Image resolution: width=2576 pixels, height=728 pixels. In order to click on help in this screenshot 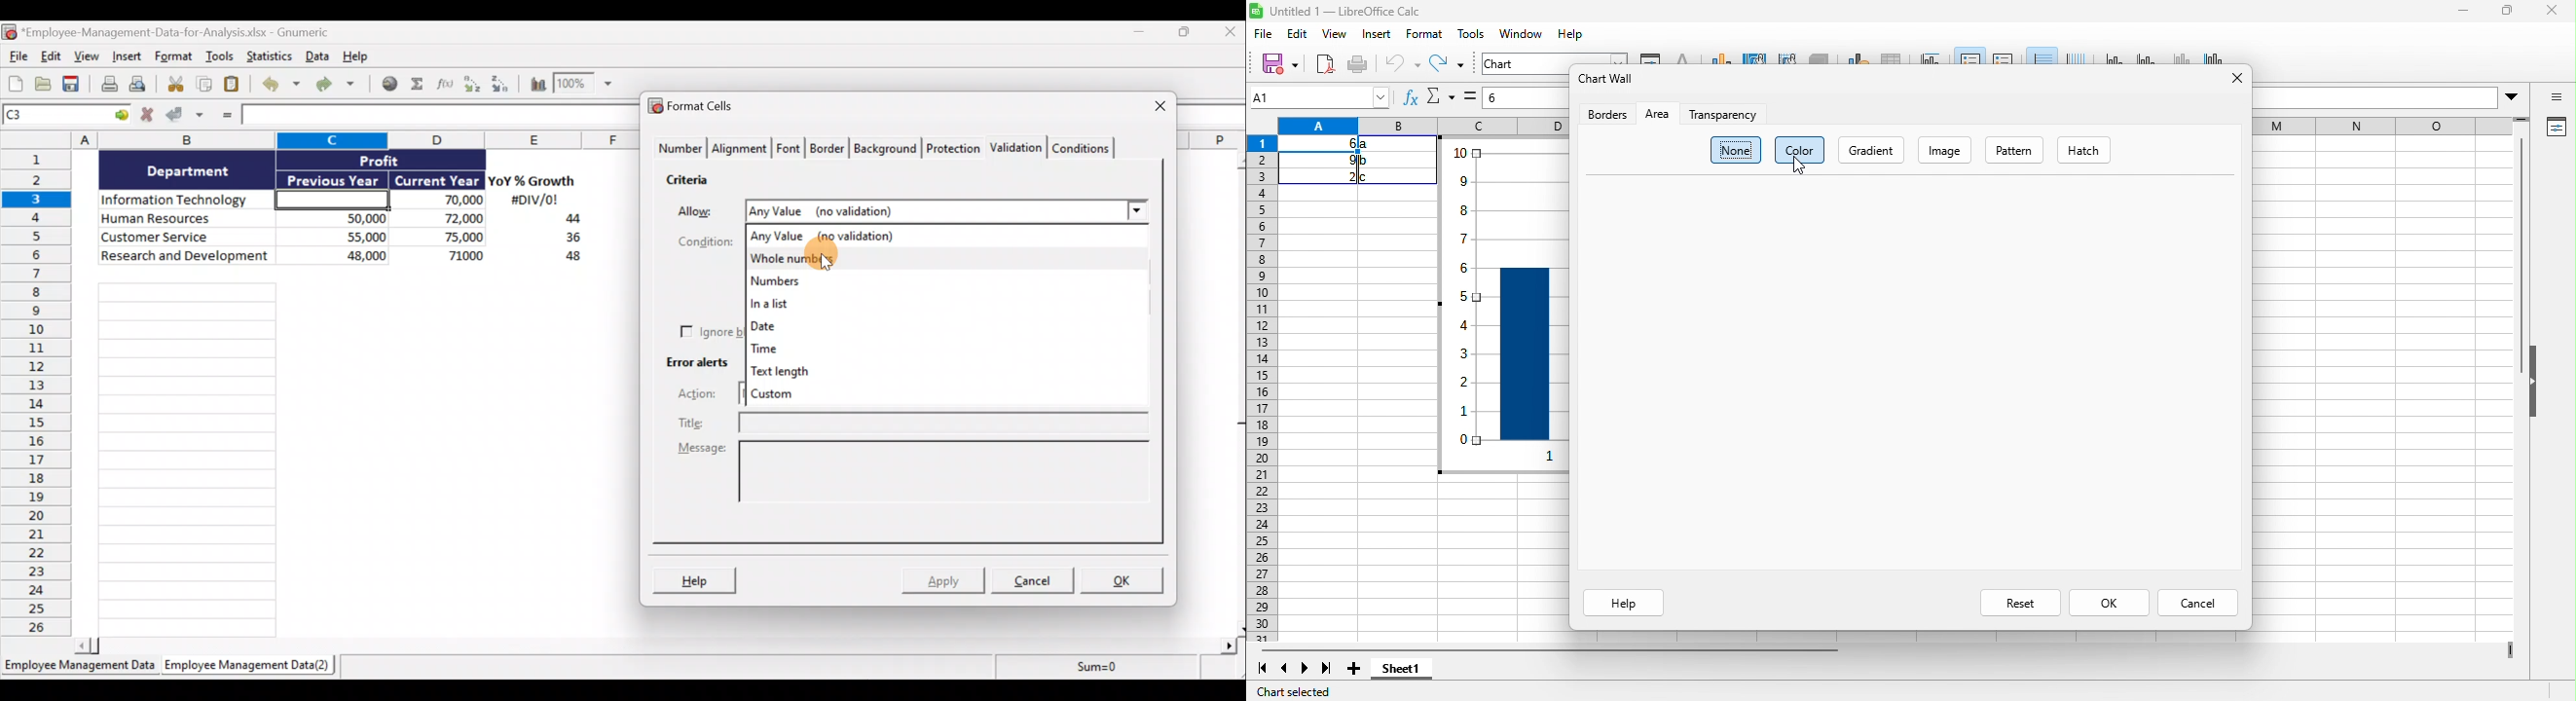, I will do `click(1569, 35)`.